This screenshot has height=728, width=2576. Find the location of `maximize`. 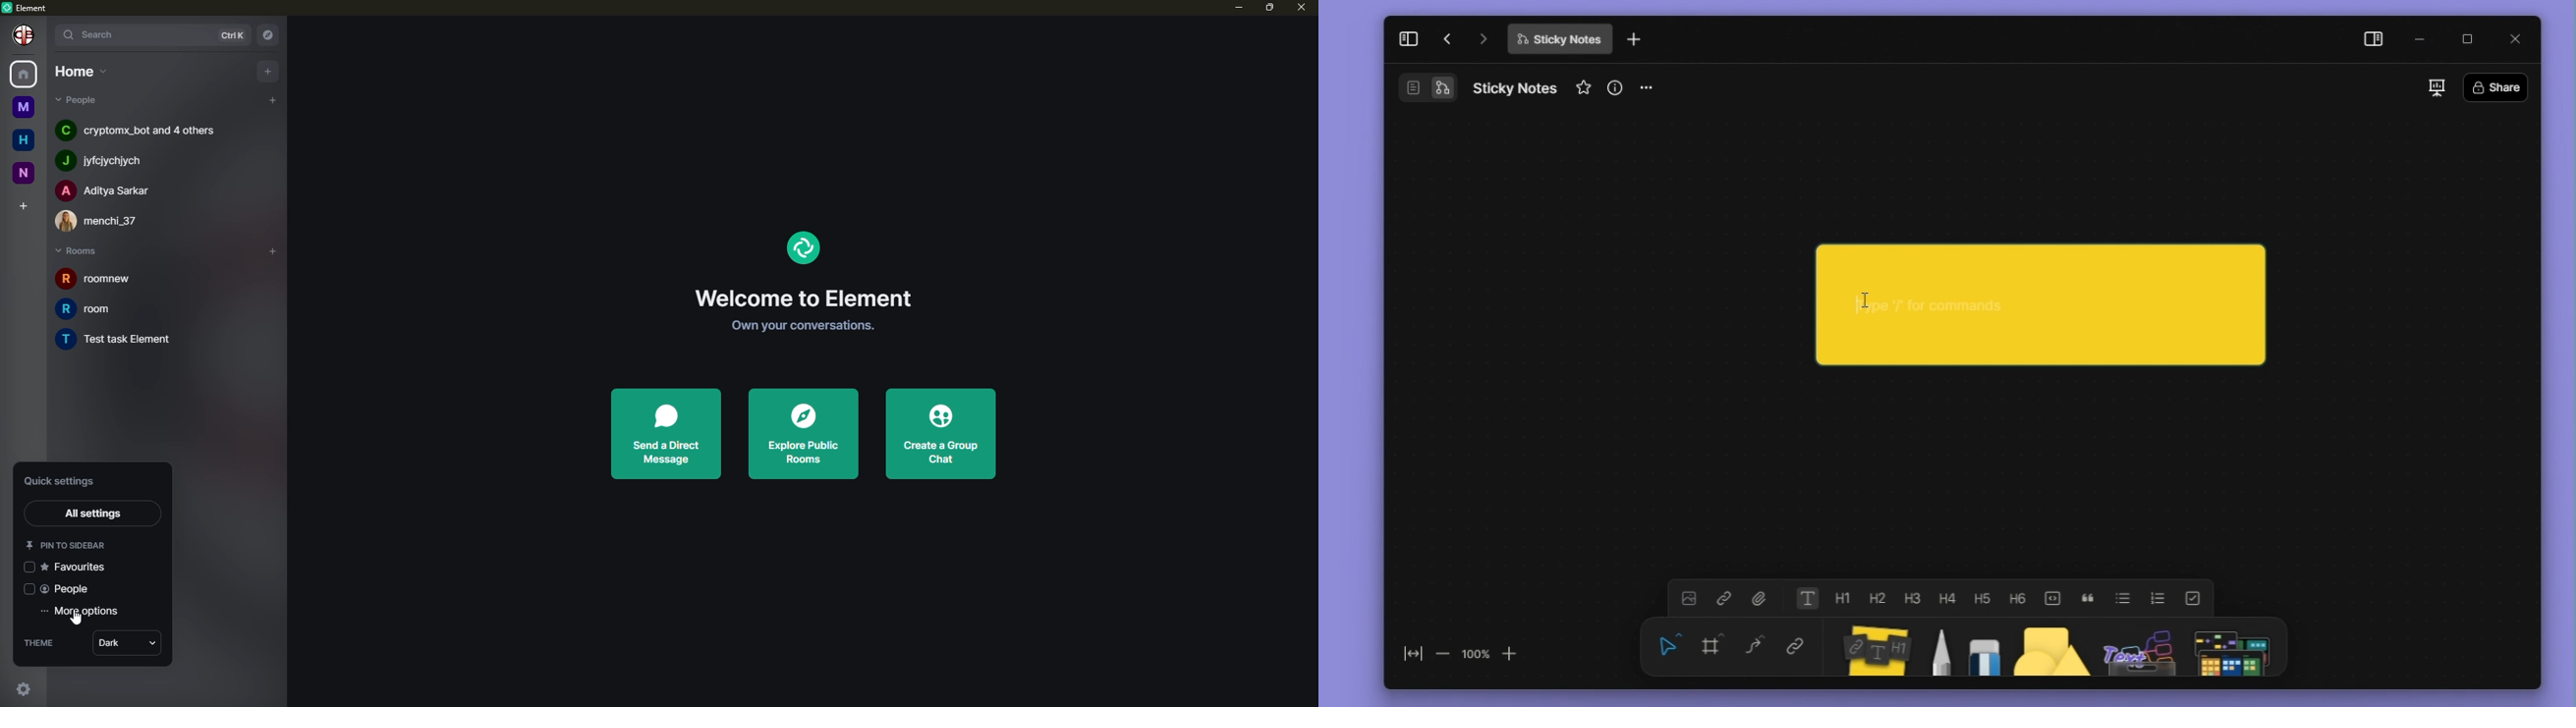

maximize is located at coordinates (1269, 8).